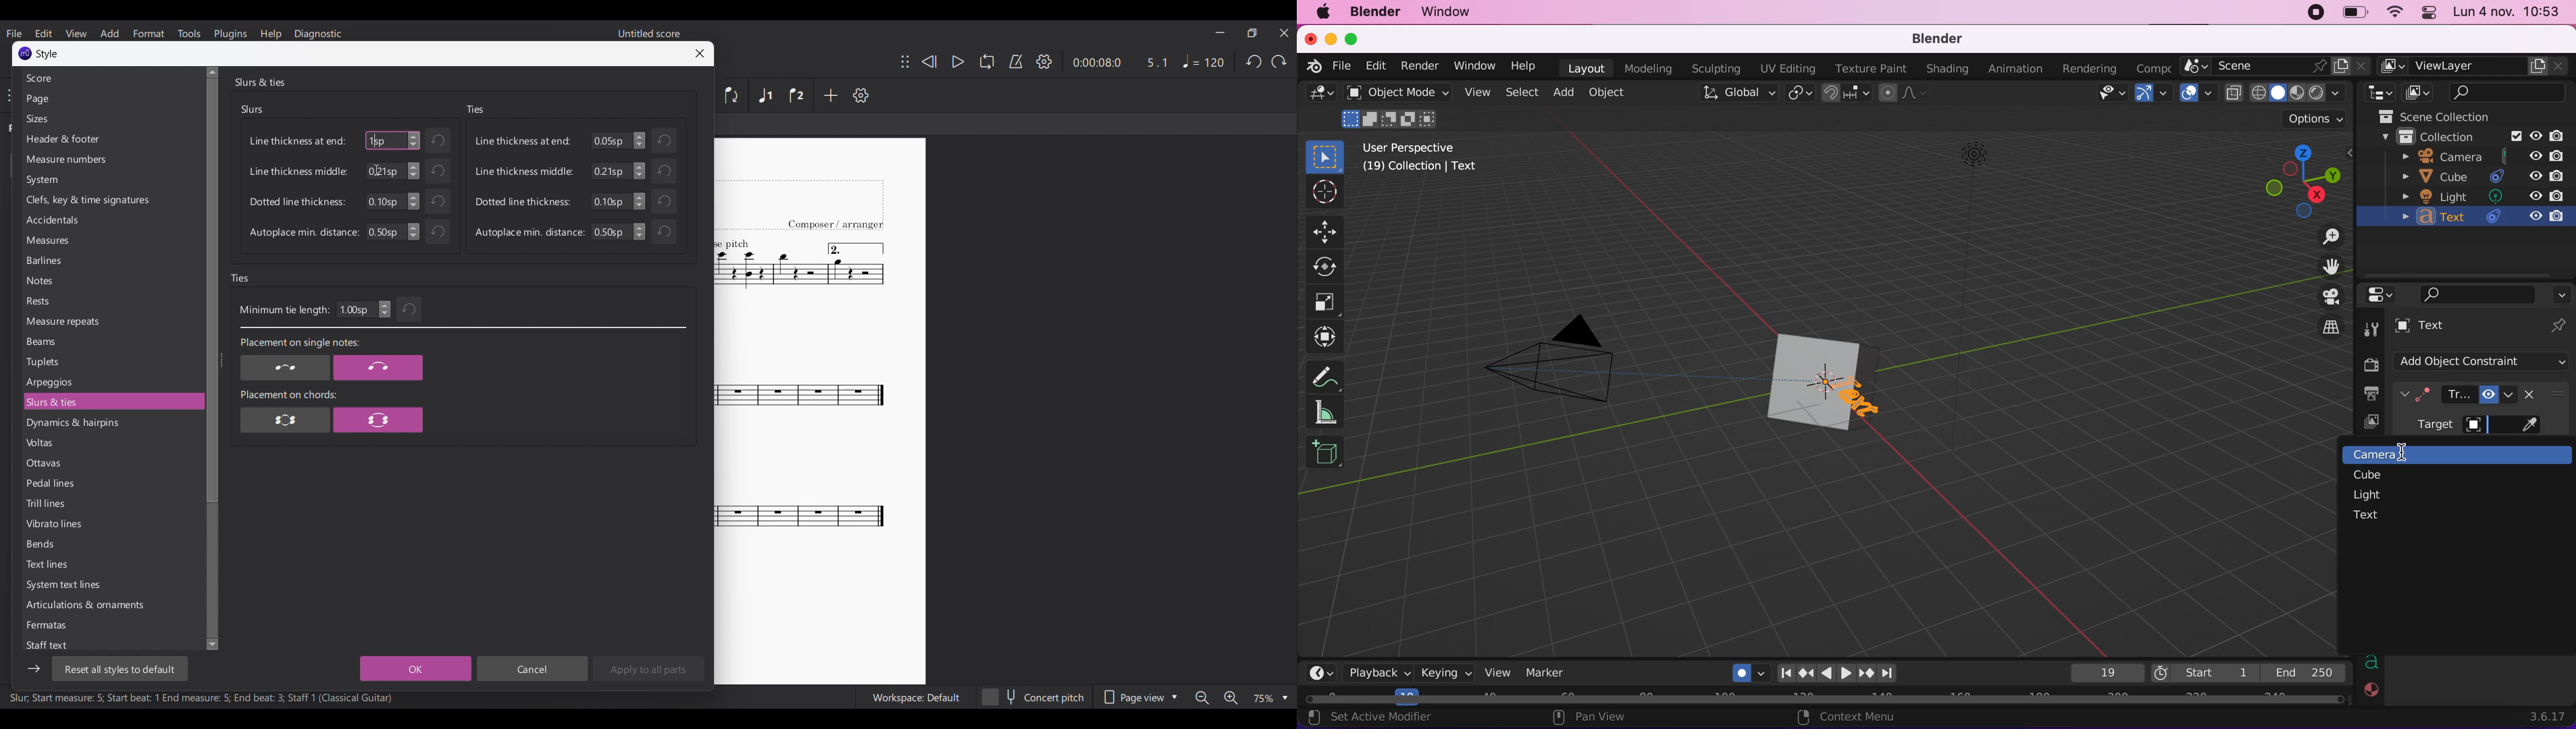 The height and width of the screenshot is (756, 2576). I want to click on scene collection, so click(2448, 116).